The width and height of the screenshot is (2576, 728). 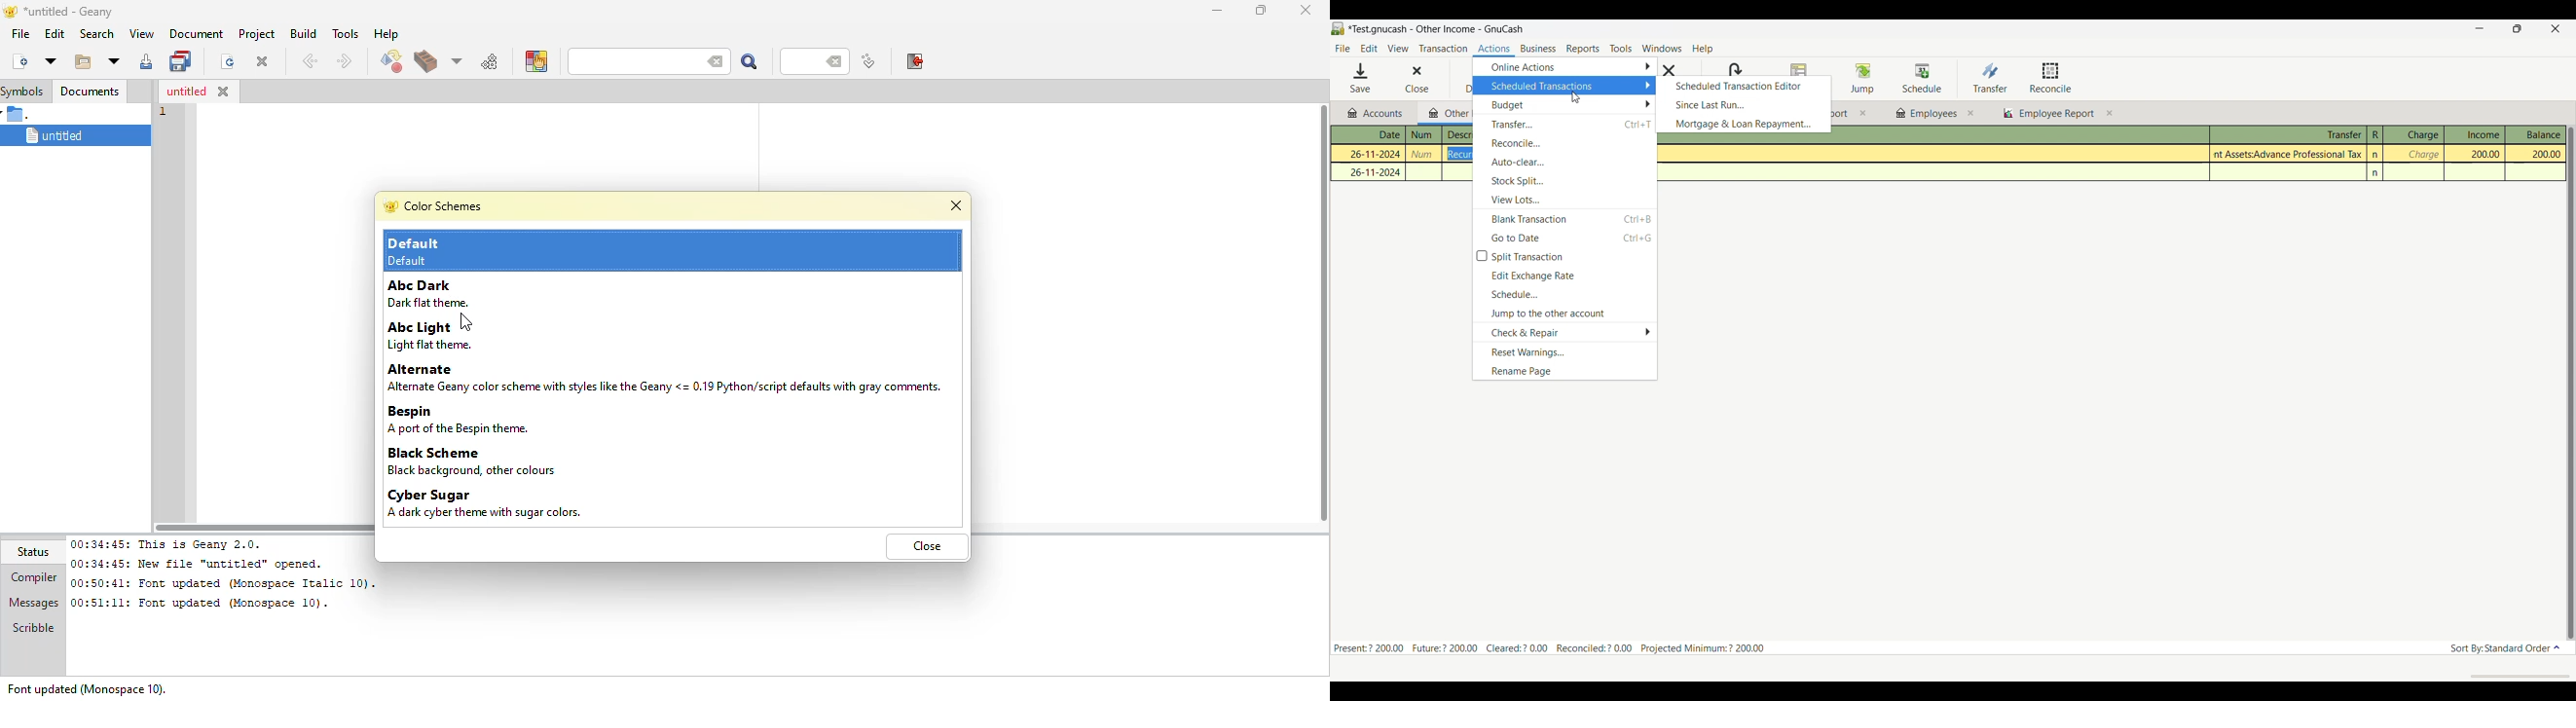 What do you see at coordinates (55, 34) in the screenshot?
I see `edit` at bounding box center [55, 34].